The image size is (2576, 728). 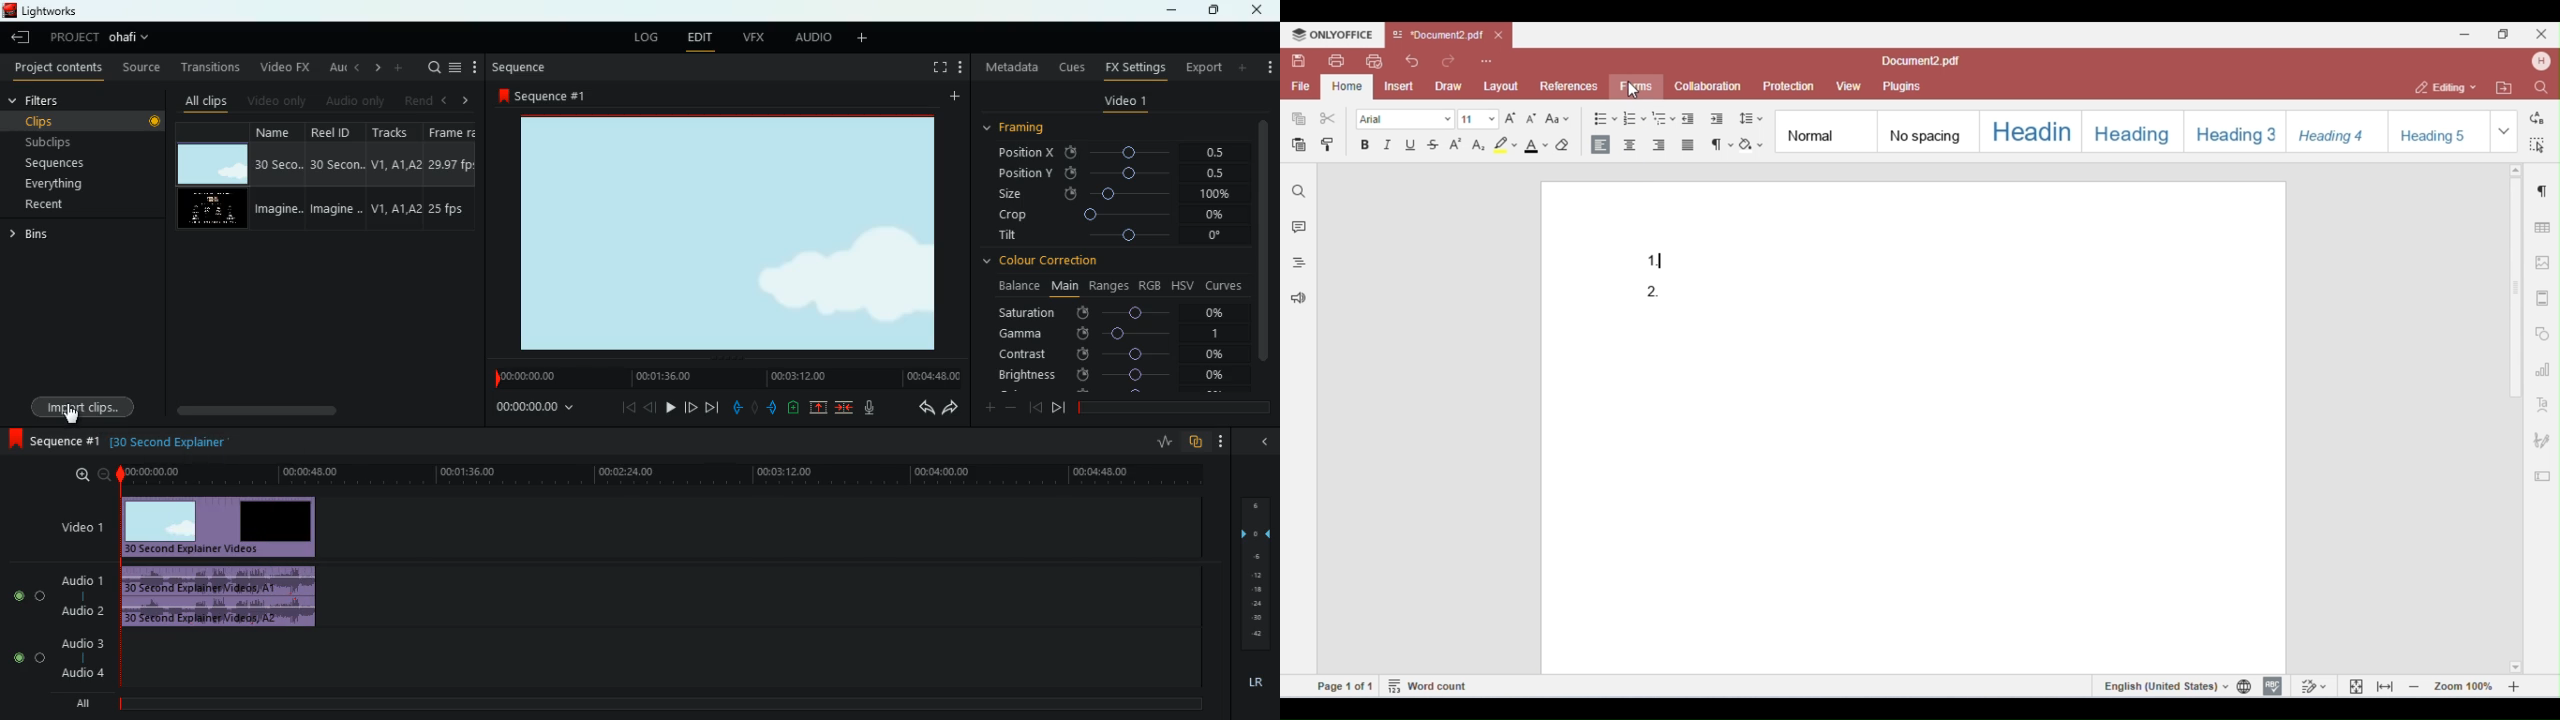 What do you see at coordinates (1116, 311) in the screenshot?
I see `saturation` at bounding box center [1116, 311].